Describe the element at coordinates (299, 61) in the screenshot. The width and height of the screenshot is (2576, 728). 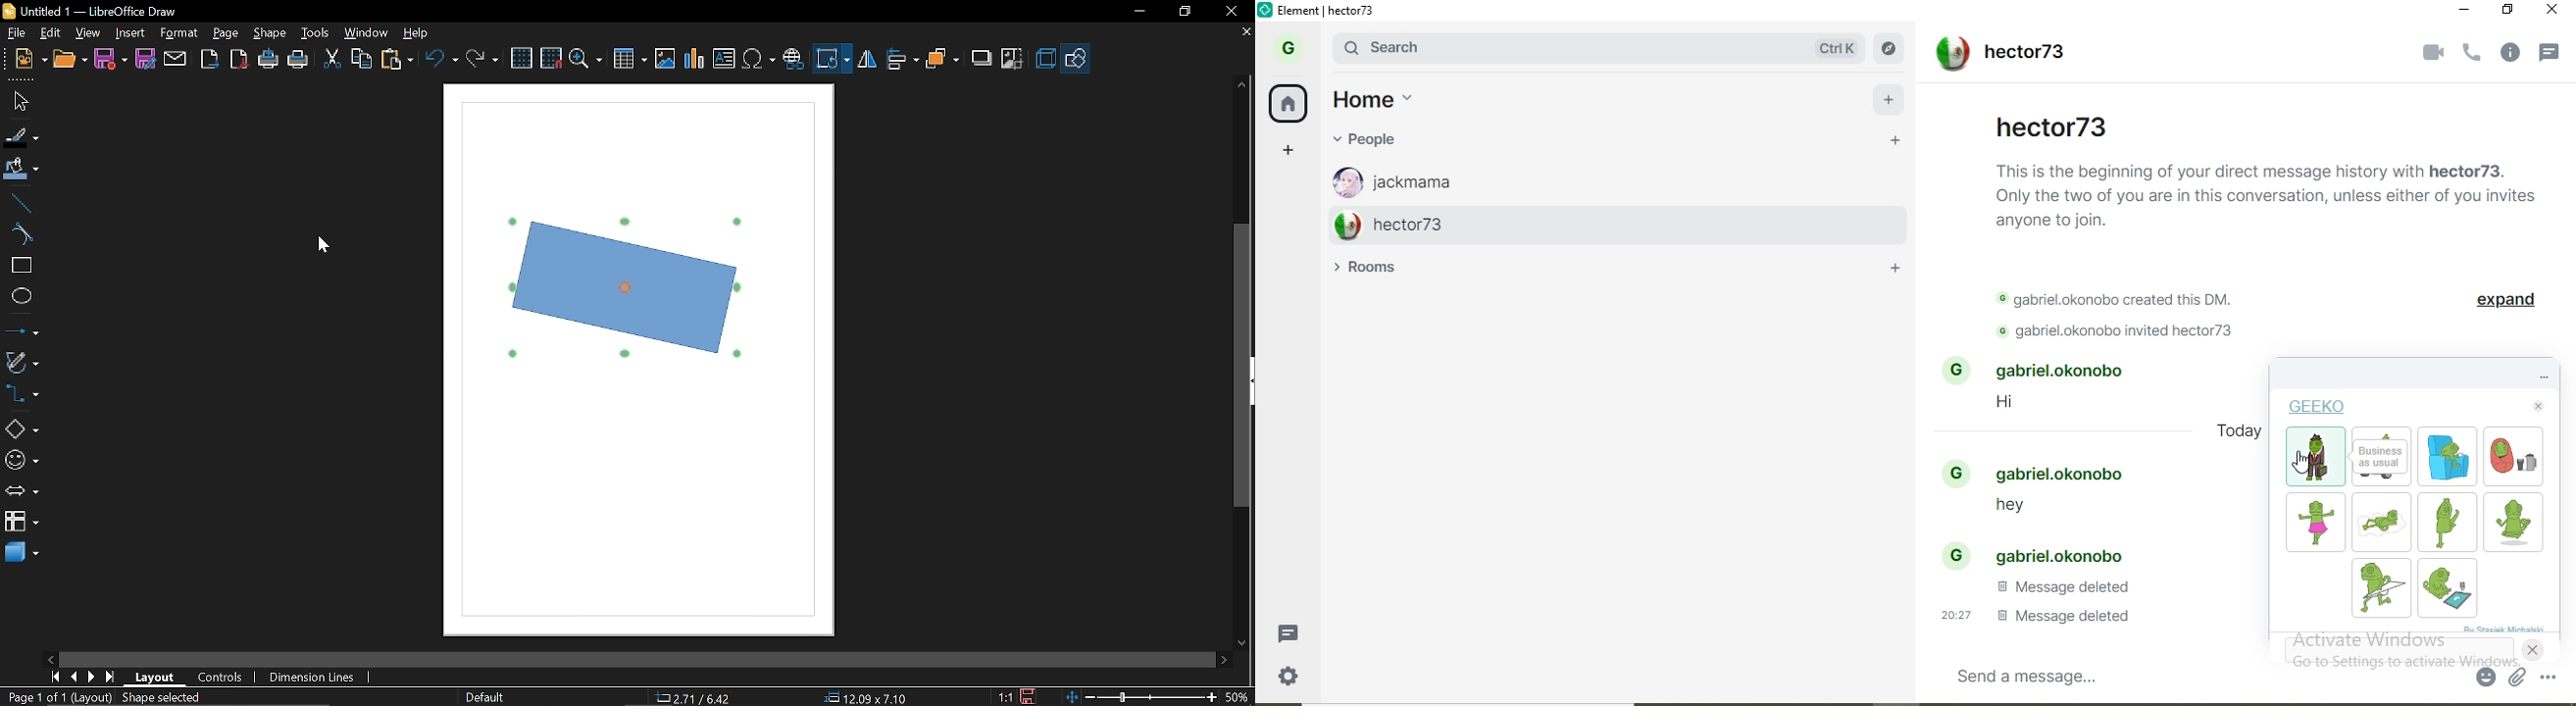
I see `print` at that location.